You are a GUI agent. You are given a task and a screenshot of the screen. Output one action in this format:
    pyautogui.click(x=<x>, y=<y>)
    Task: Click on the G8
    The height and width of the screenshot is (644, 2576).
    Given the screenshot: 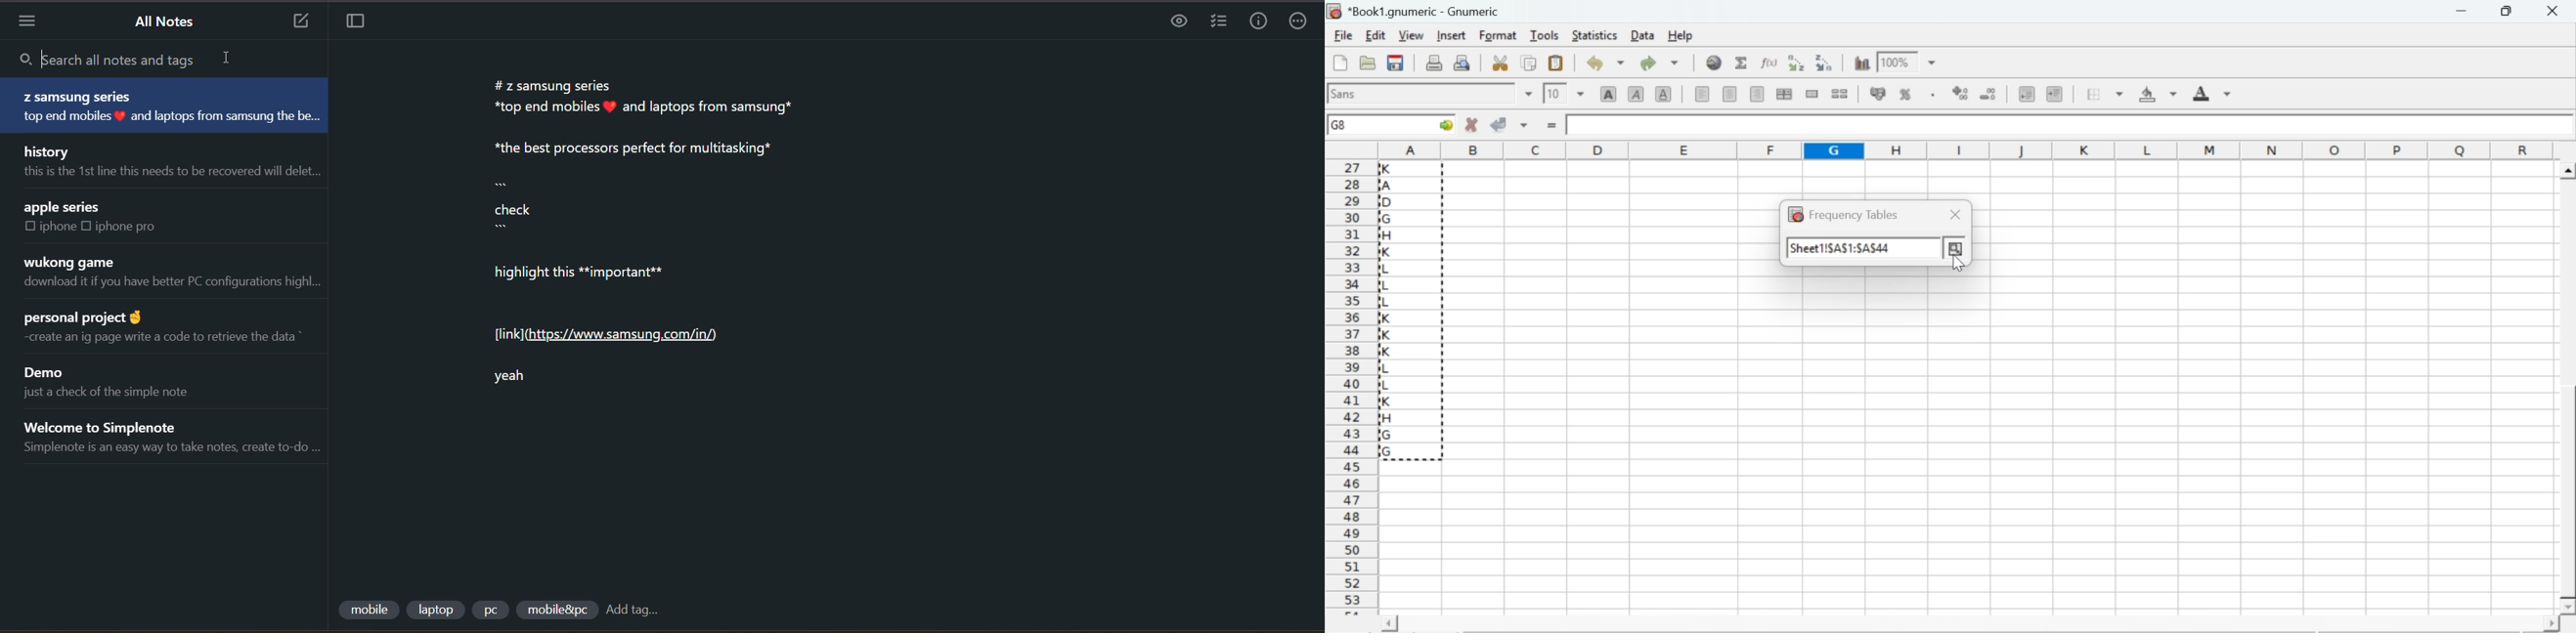 What is the action you would take?
    pyautogui.click(x=1341, y=125)
    